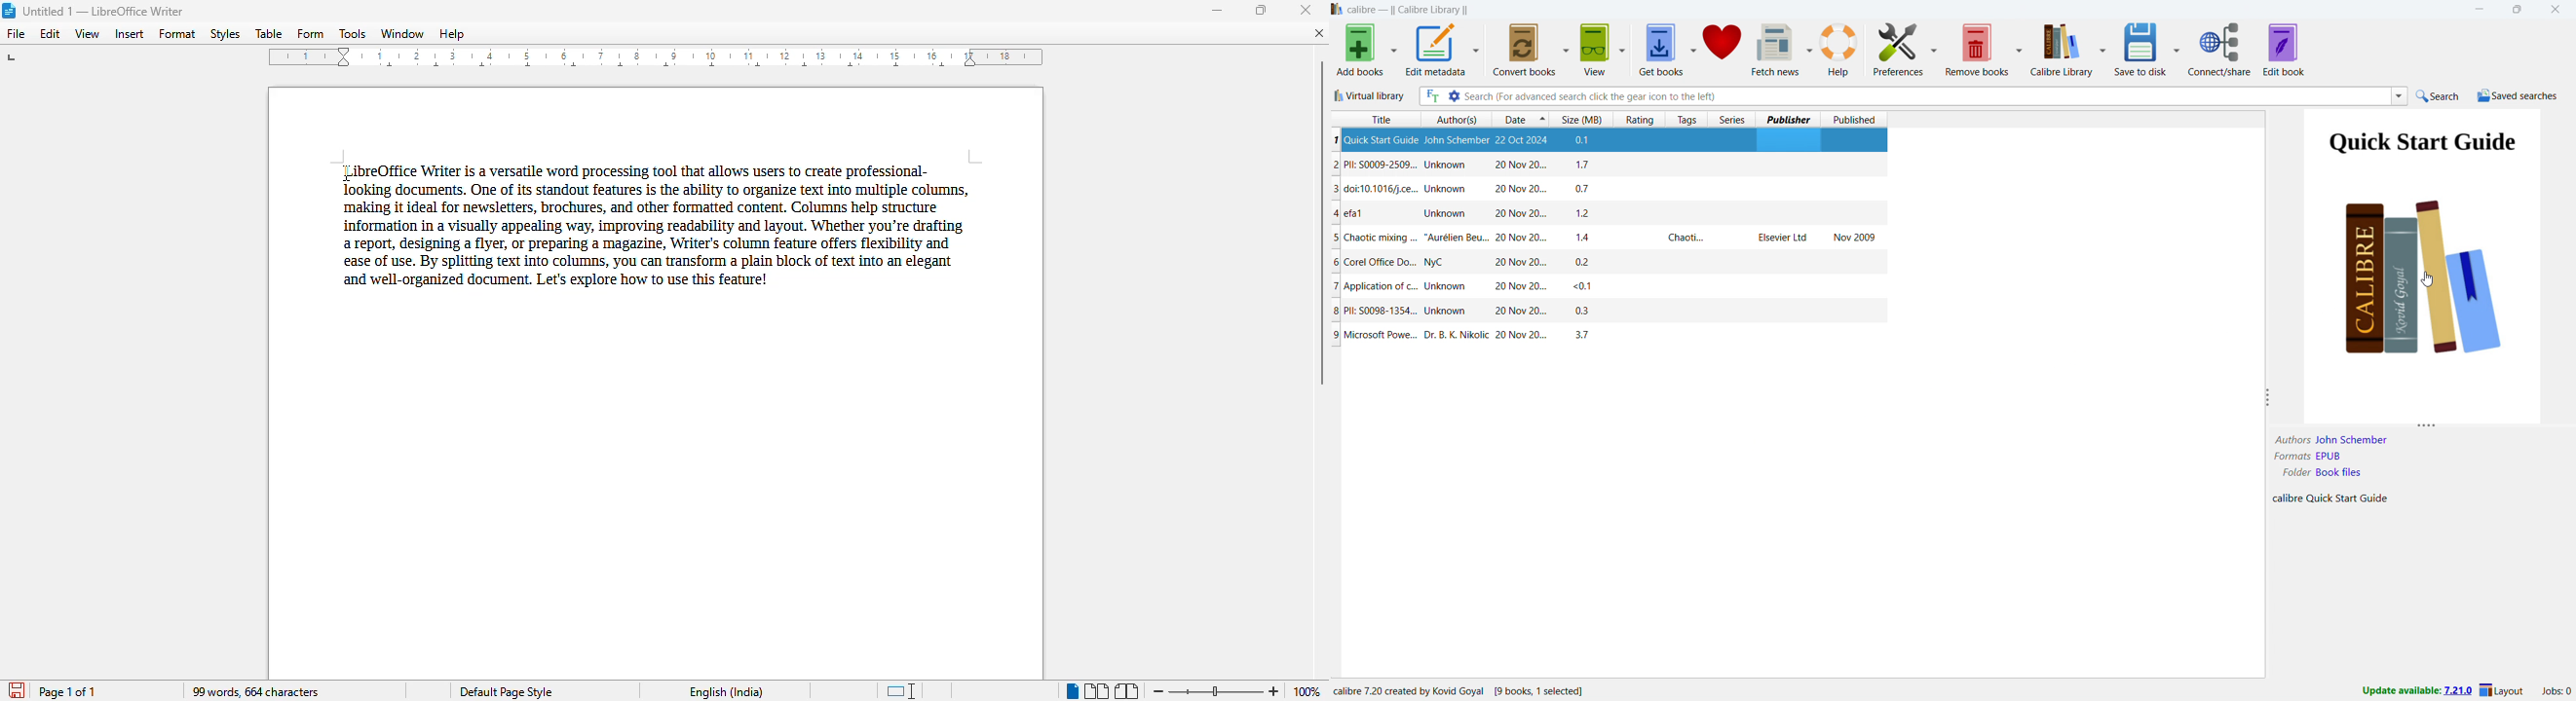 This screenshot has height=728, width=2576. I want to click on get books options, so click(1694, 49).